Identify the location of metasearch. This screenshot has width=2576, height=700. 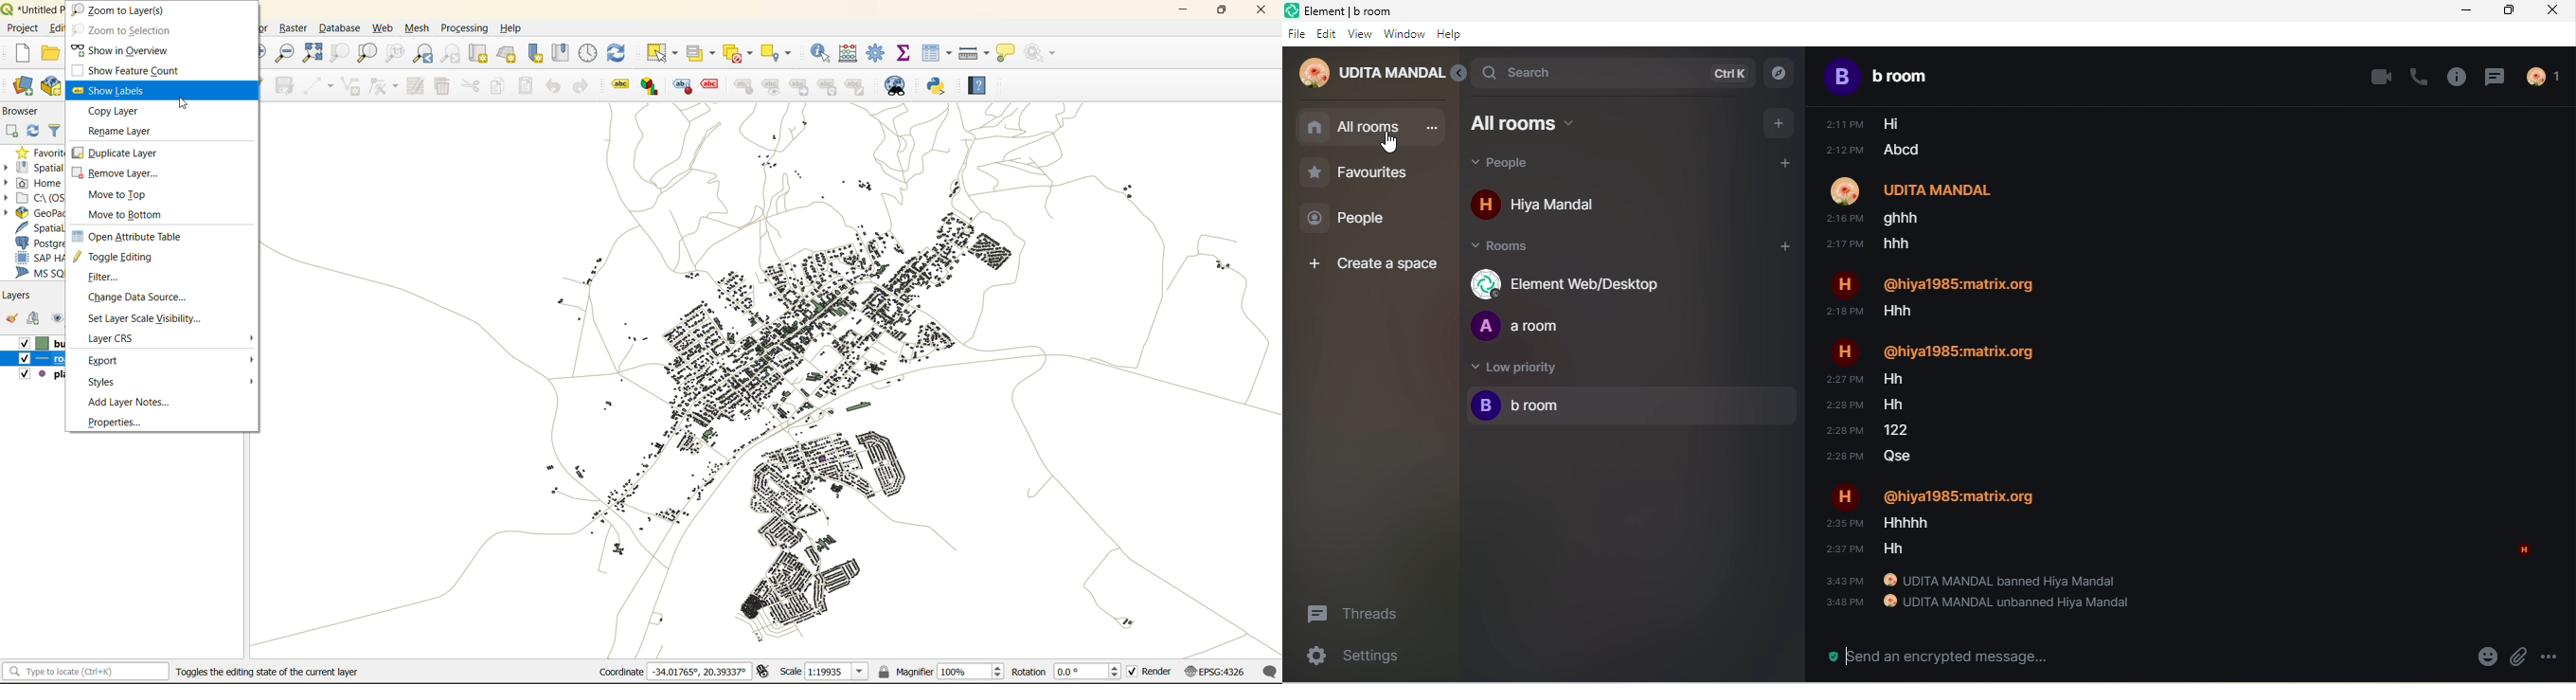
(901, 84).